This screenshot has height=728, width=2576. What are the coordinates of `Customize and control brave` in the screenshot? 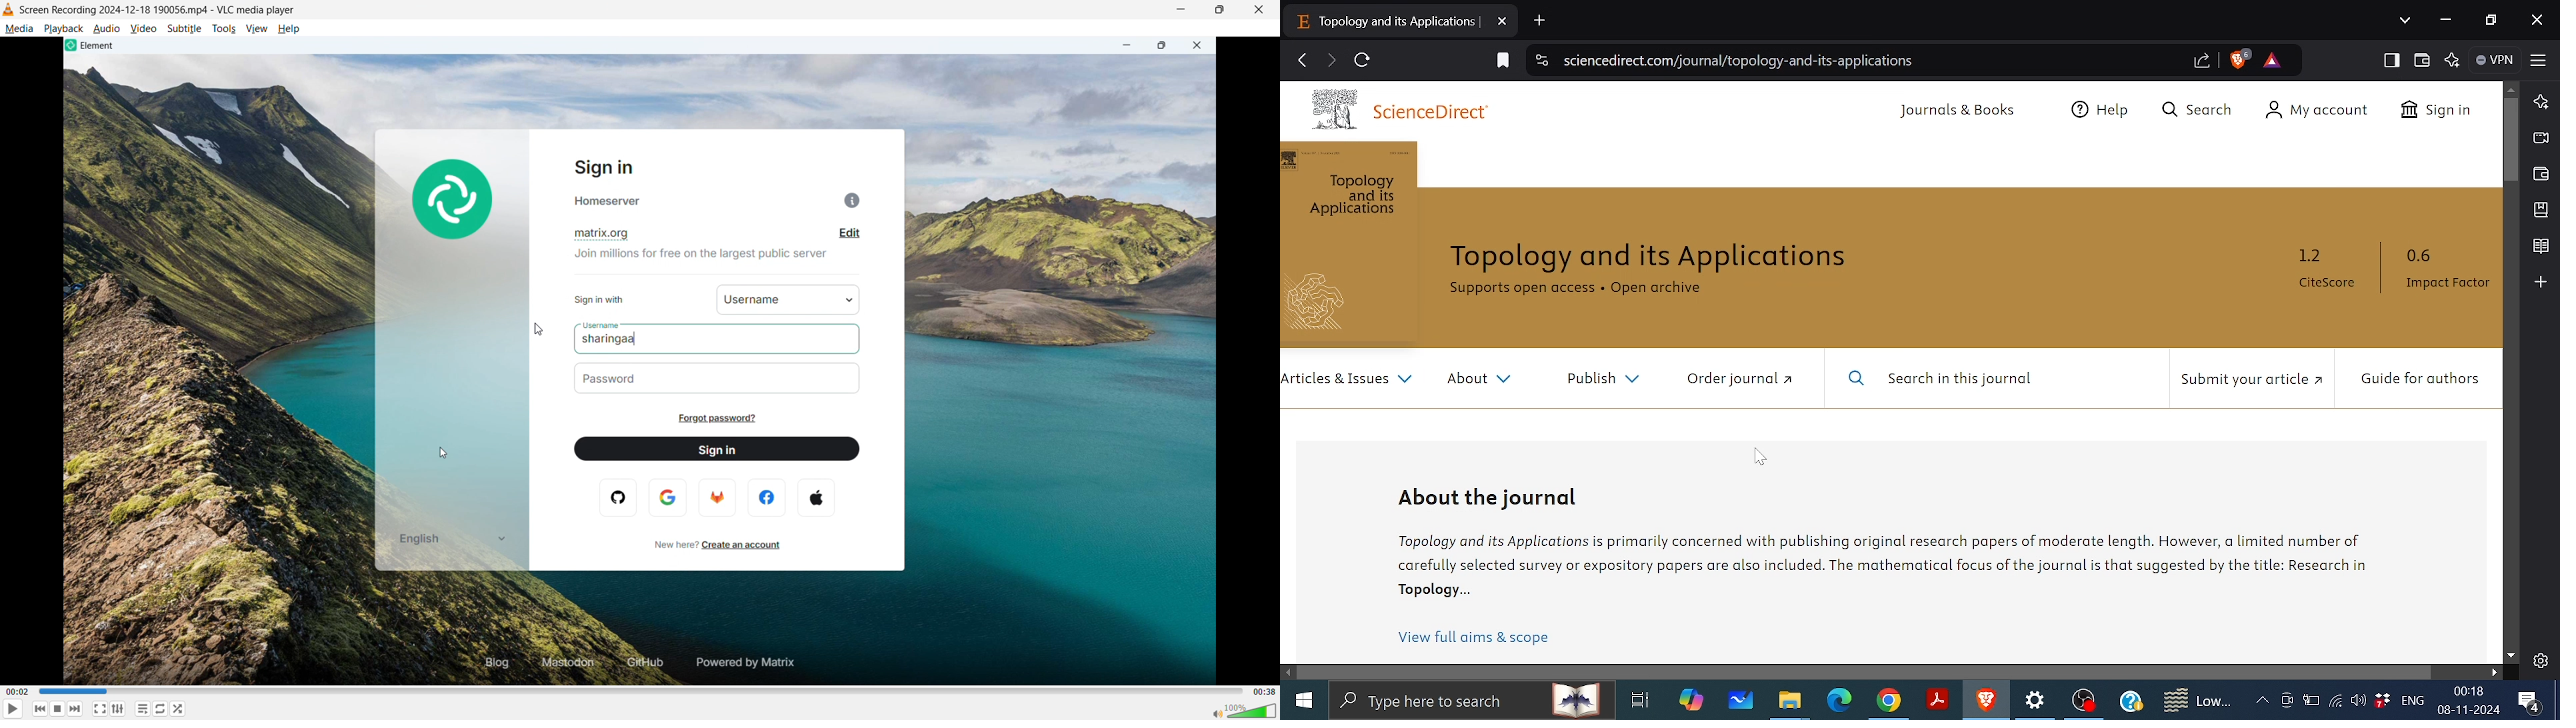 It's located at (2539, 60).